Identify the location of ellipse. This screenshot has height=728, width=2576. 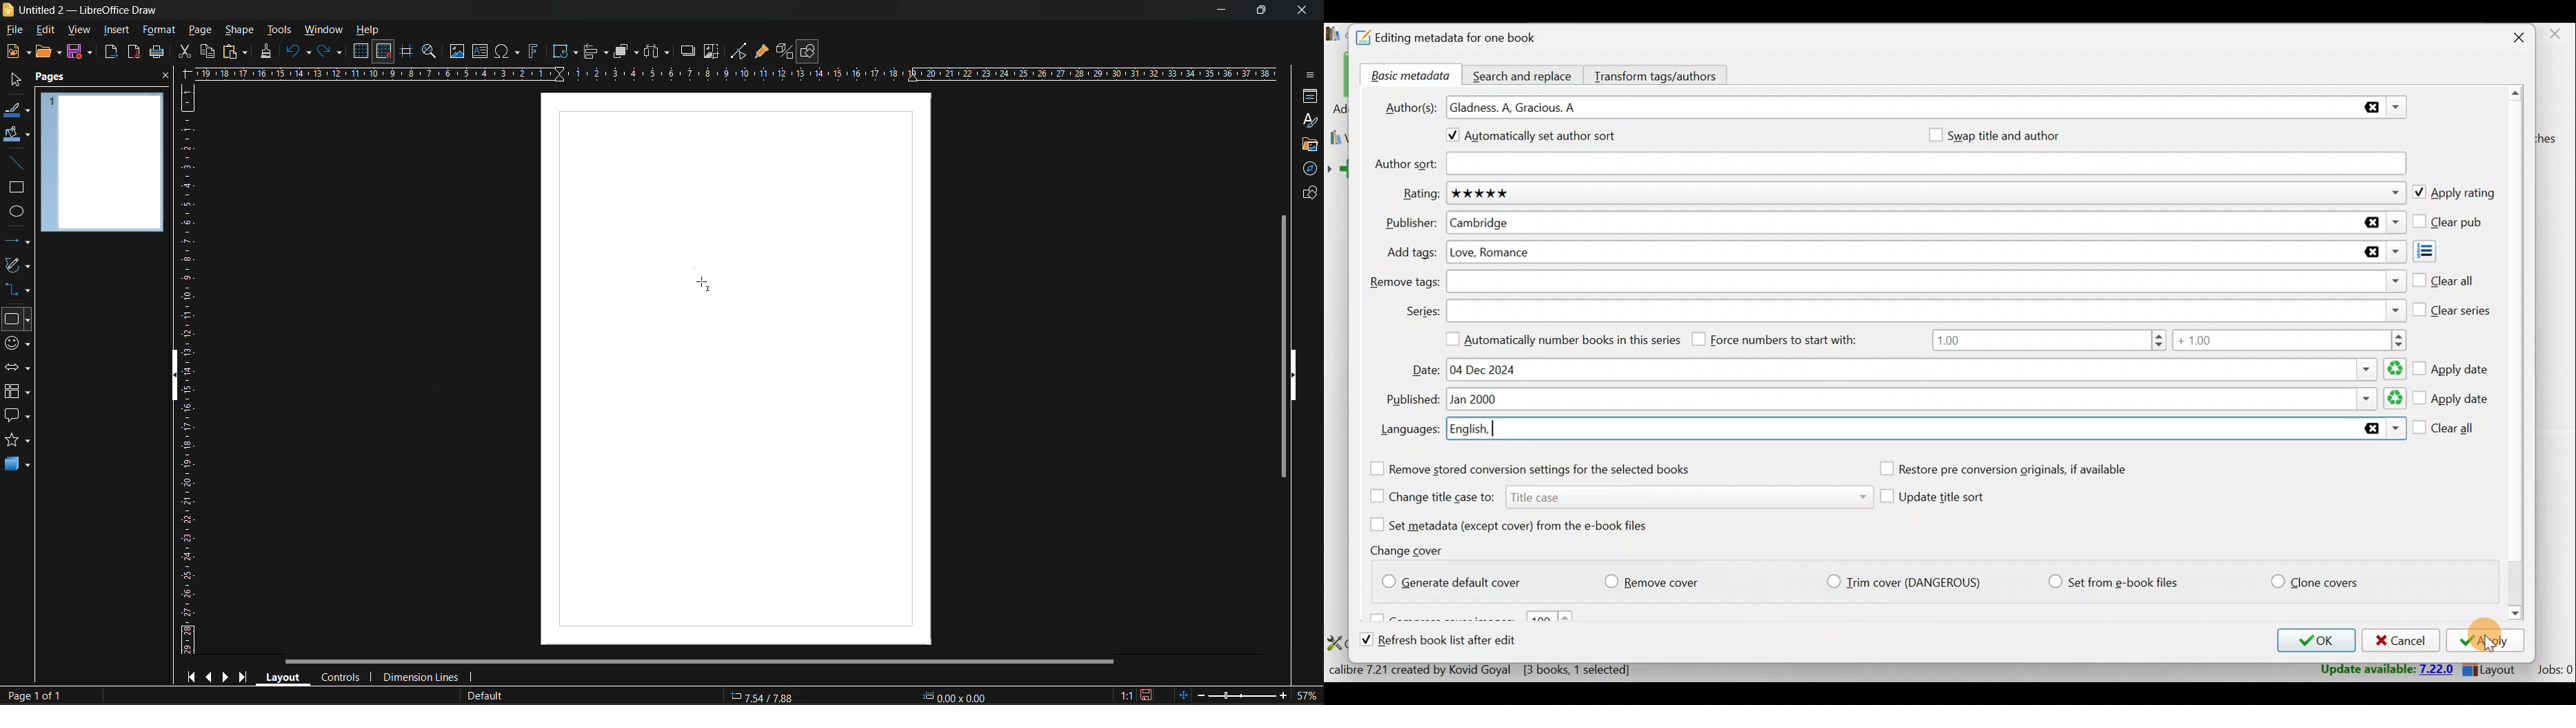
(17, 212).